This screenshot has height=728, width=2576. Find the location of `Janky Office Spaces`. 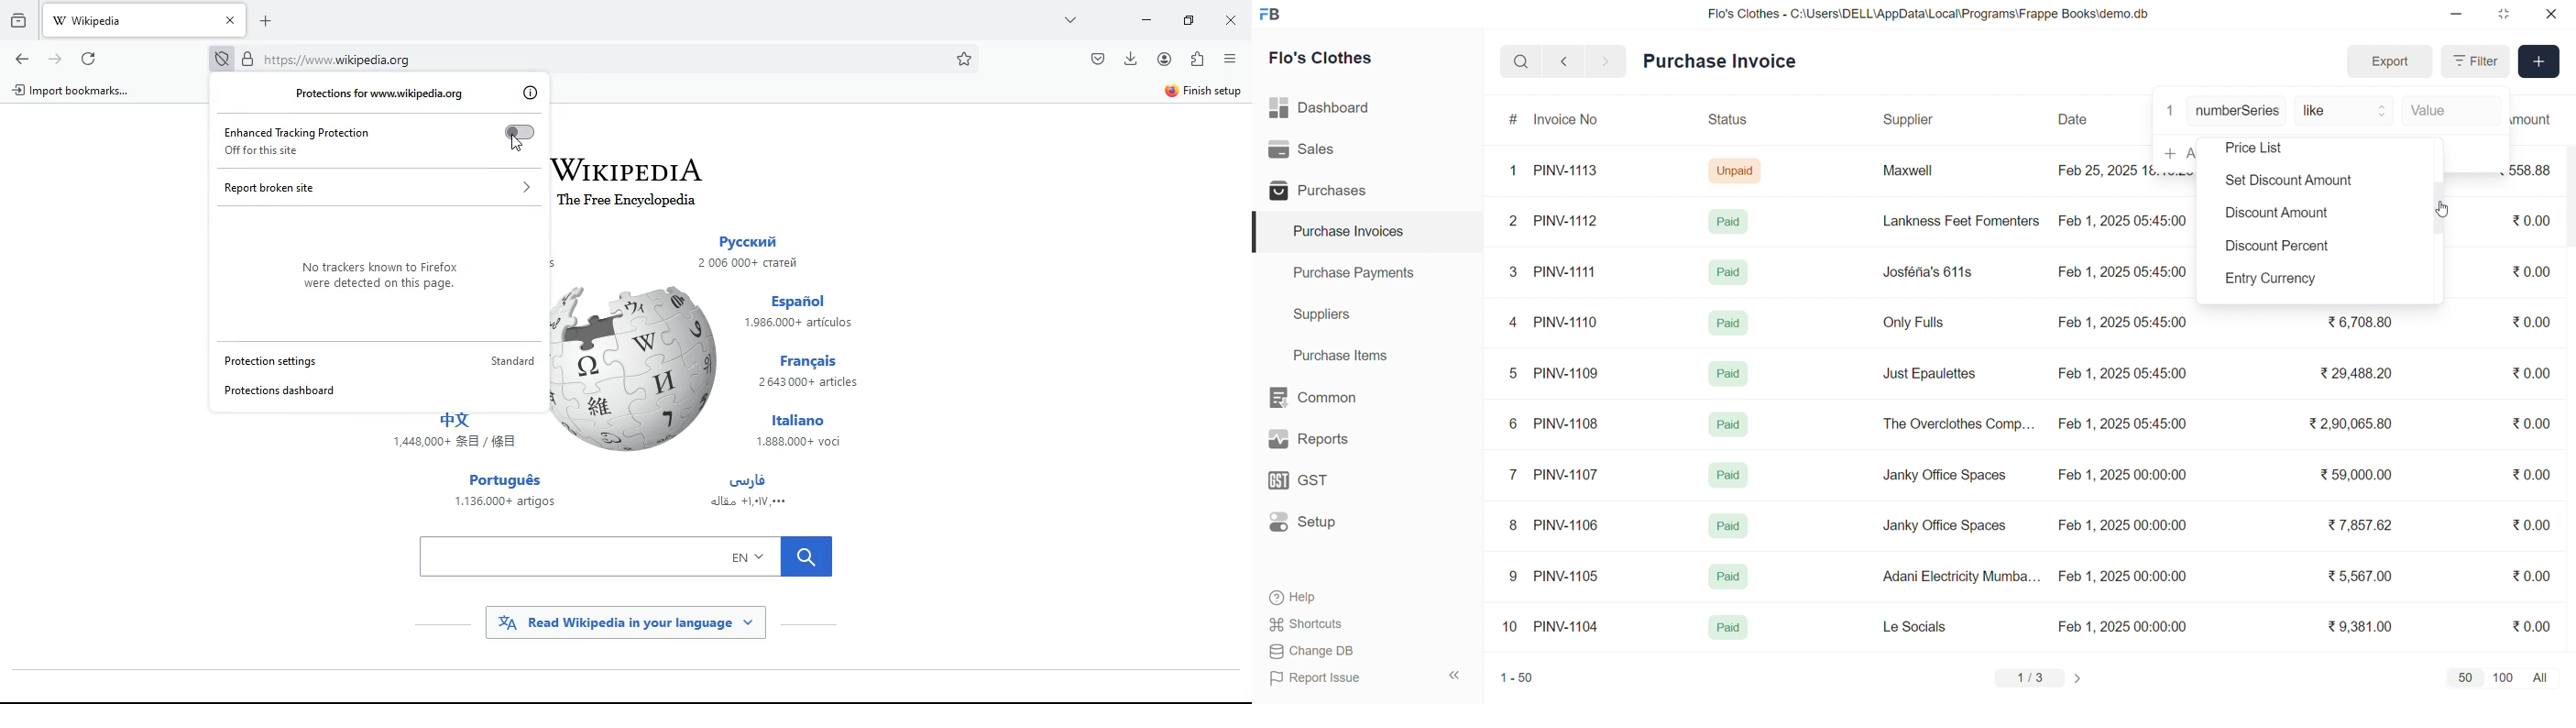

Janky Office Spaces is located at coordinates (1945, 527).